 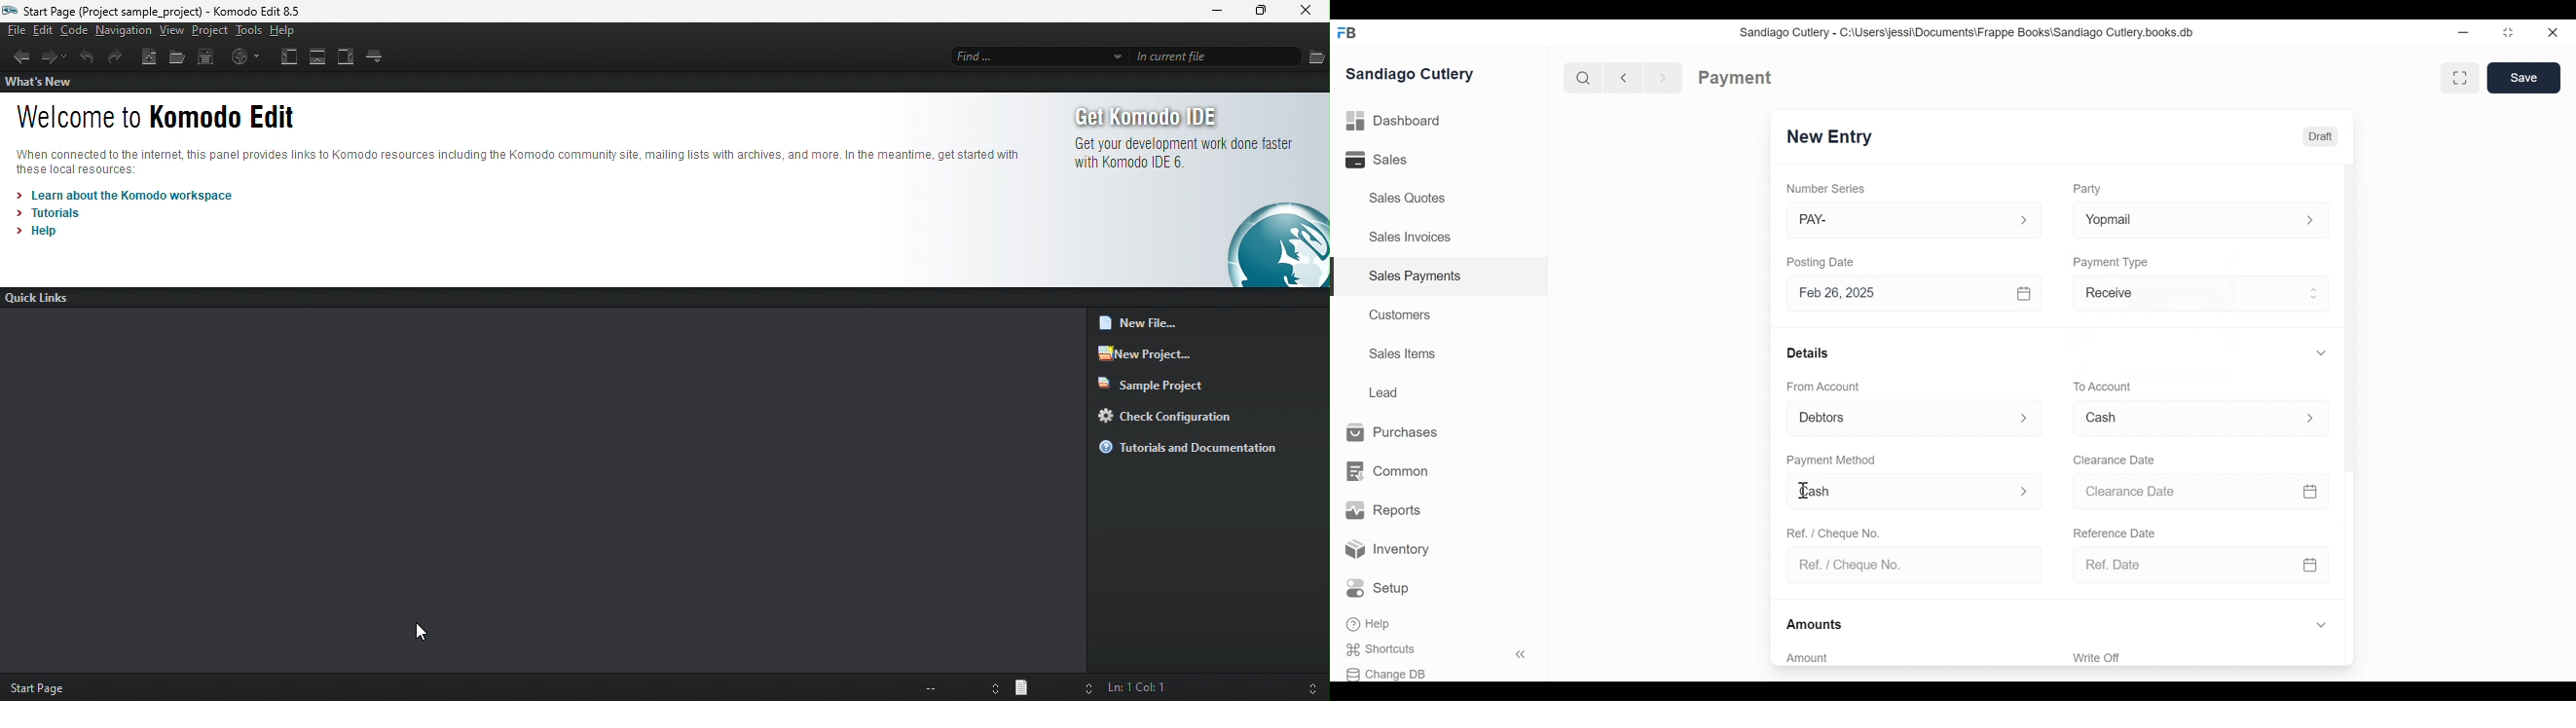 What do you see at coordinates (1388, 550) in the screenshot?
I see `Inventory` at bounding box center [1388, 550].